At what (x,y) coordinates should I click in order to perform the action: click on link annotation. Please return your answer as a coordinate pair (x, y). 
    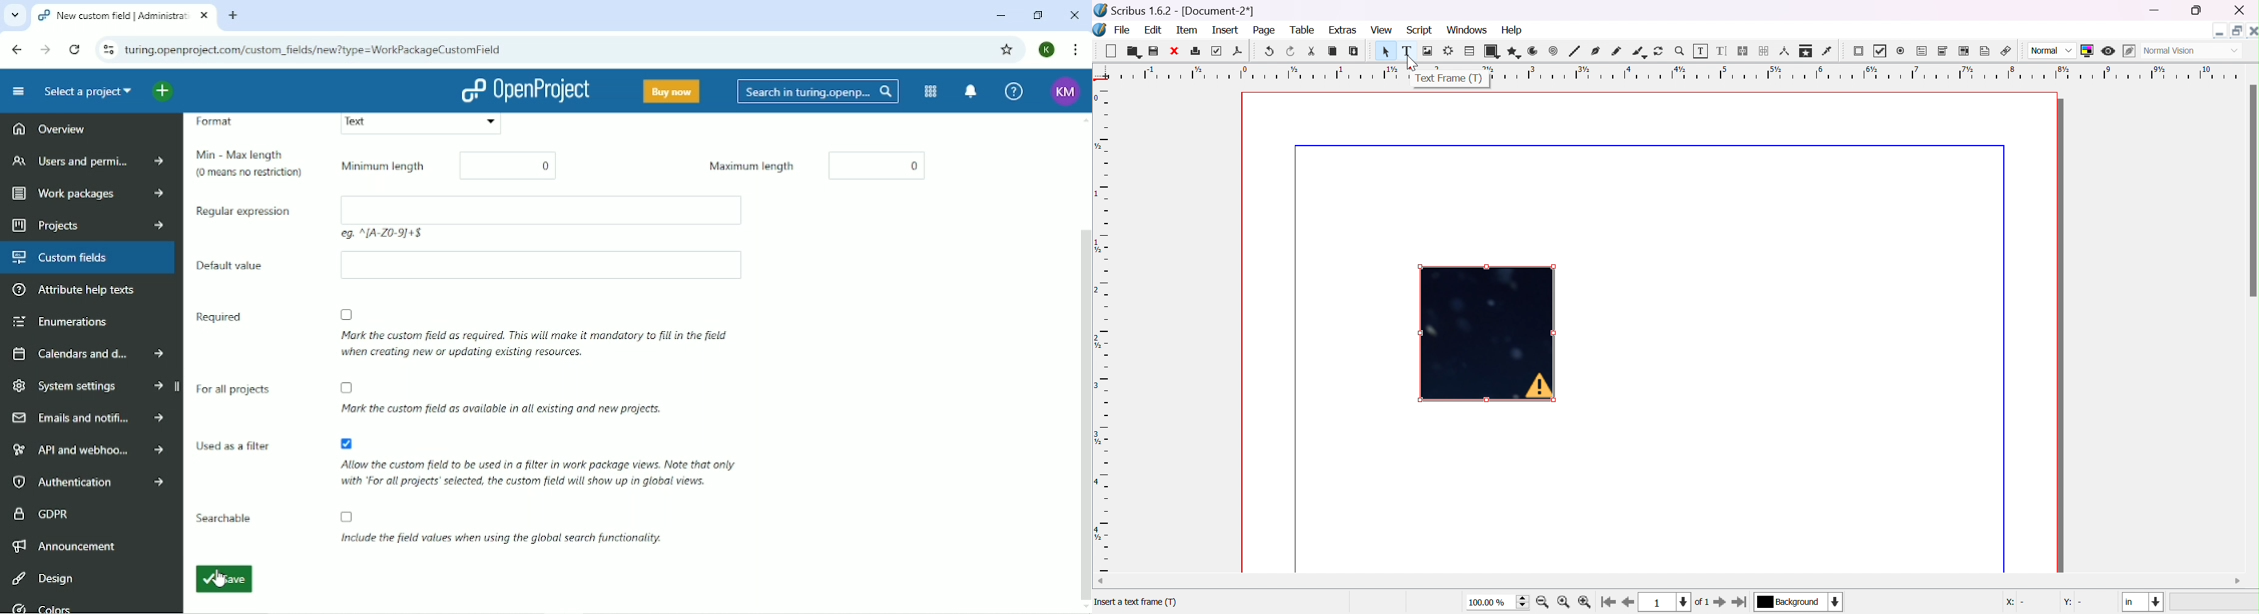
    Looking at the image, I should click on (2006, 49).